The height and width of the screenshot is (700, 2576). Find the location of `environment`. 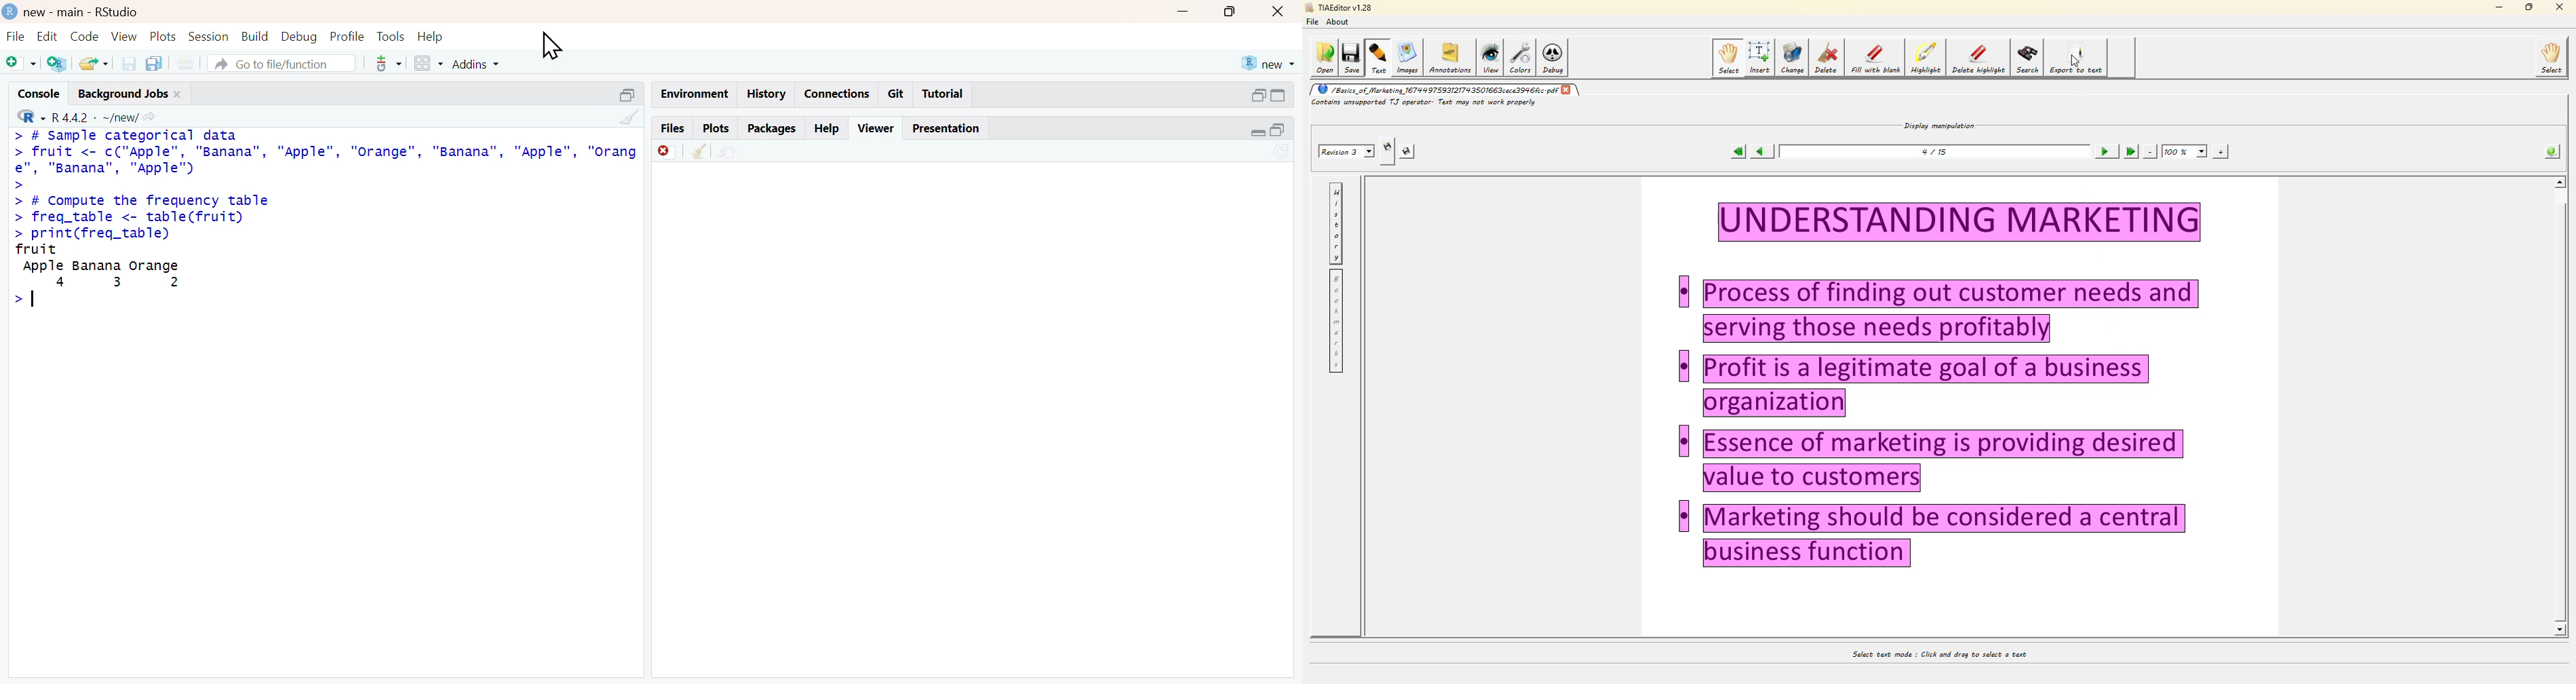

environment is located at coordinates (697, 92).